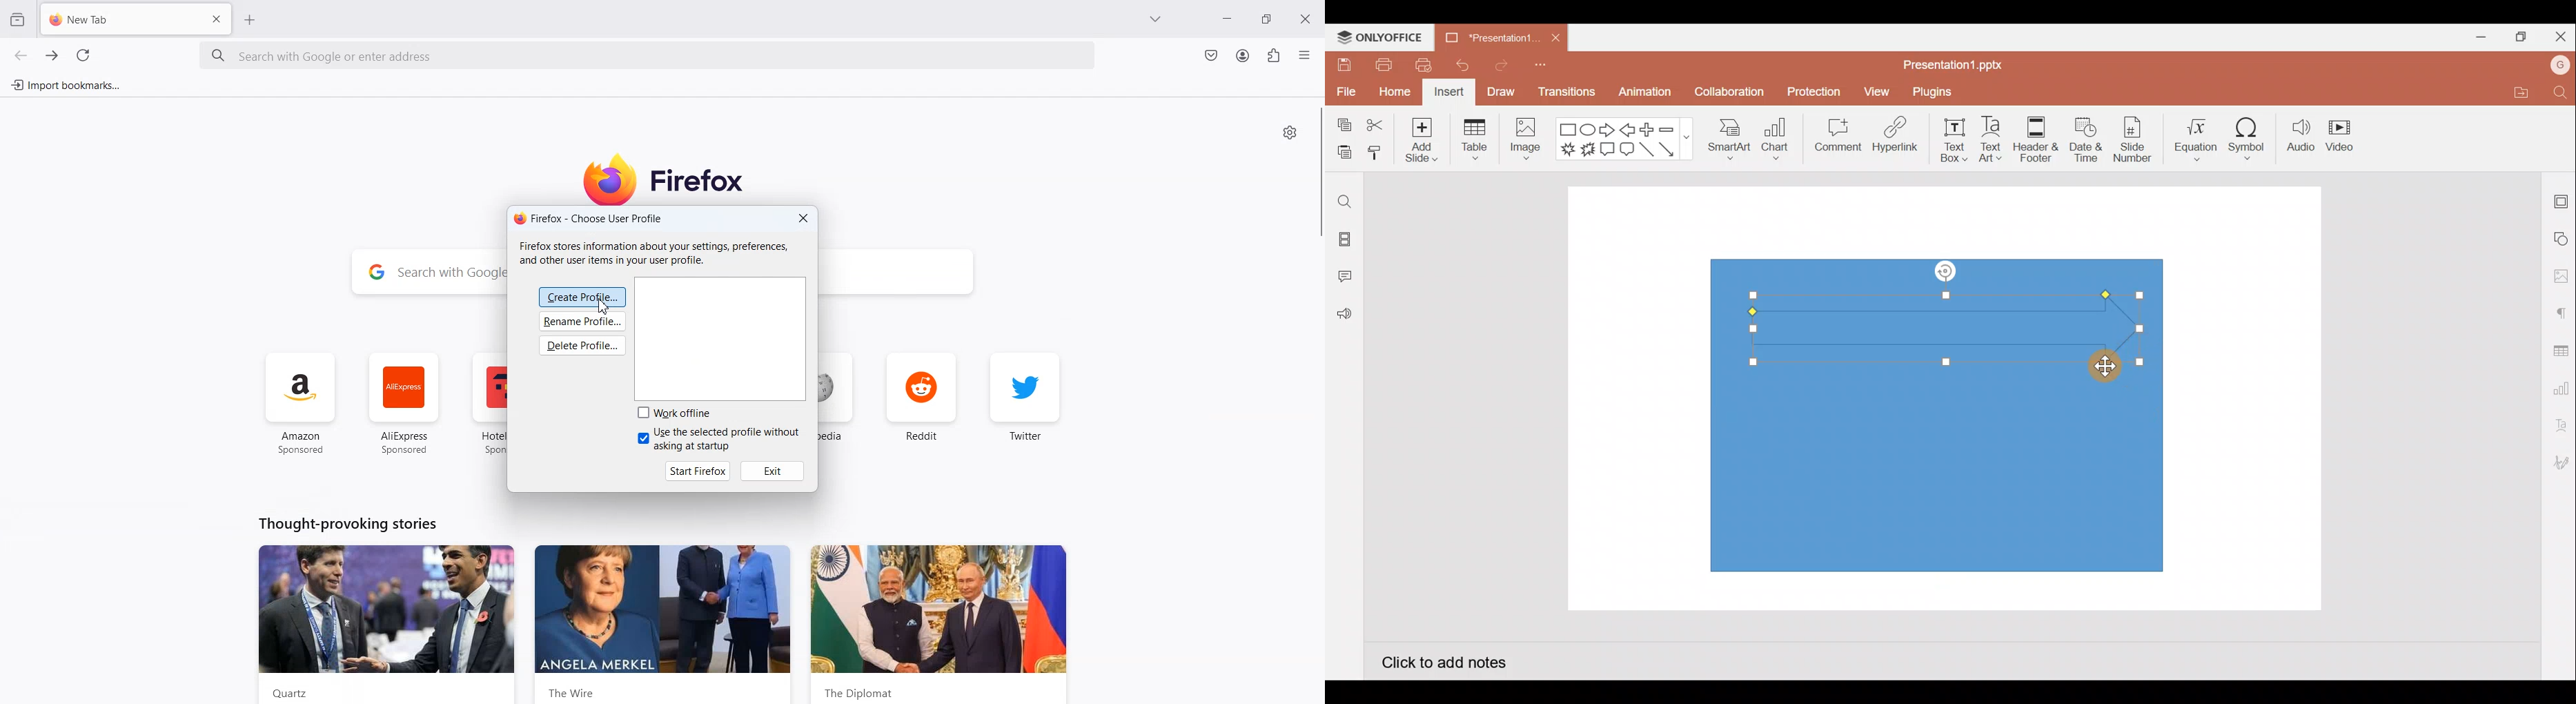  Describe the element at coordinates (603, 308) in the screenshot. I see `cursor` at that location.